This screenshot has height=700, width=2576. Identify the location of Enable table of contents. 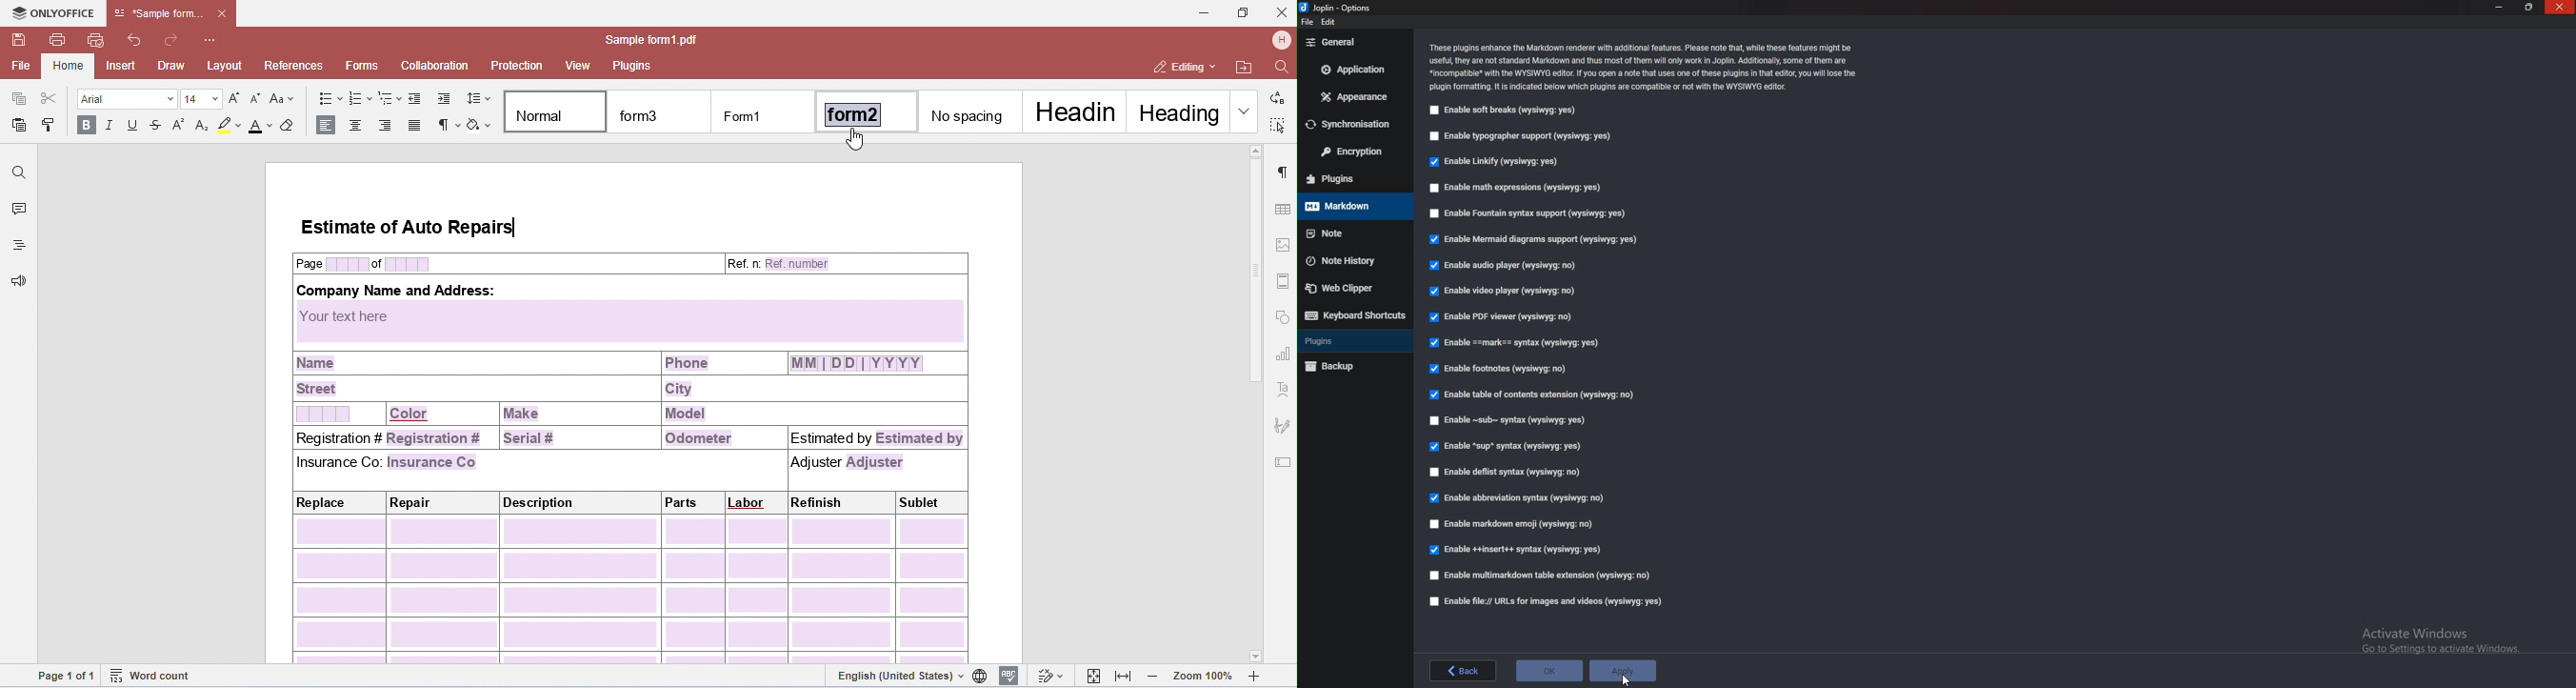
(1534, 395).